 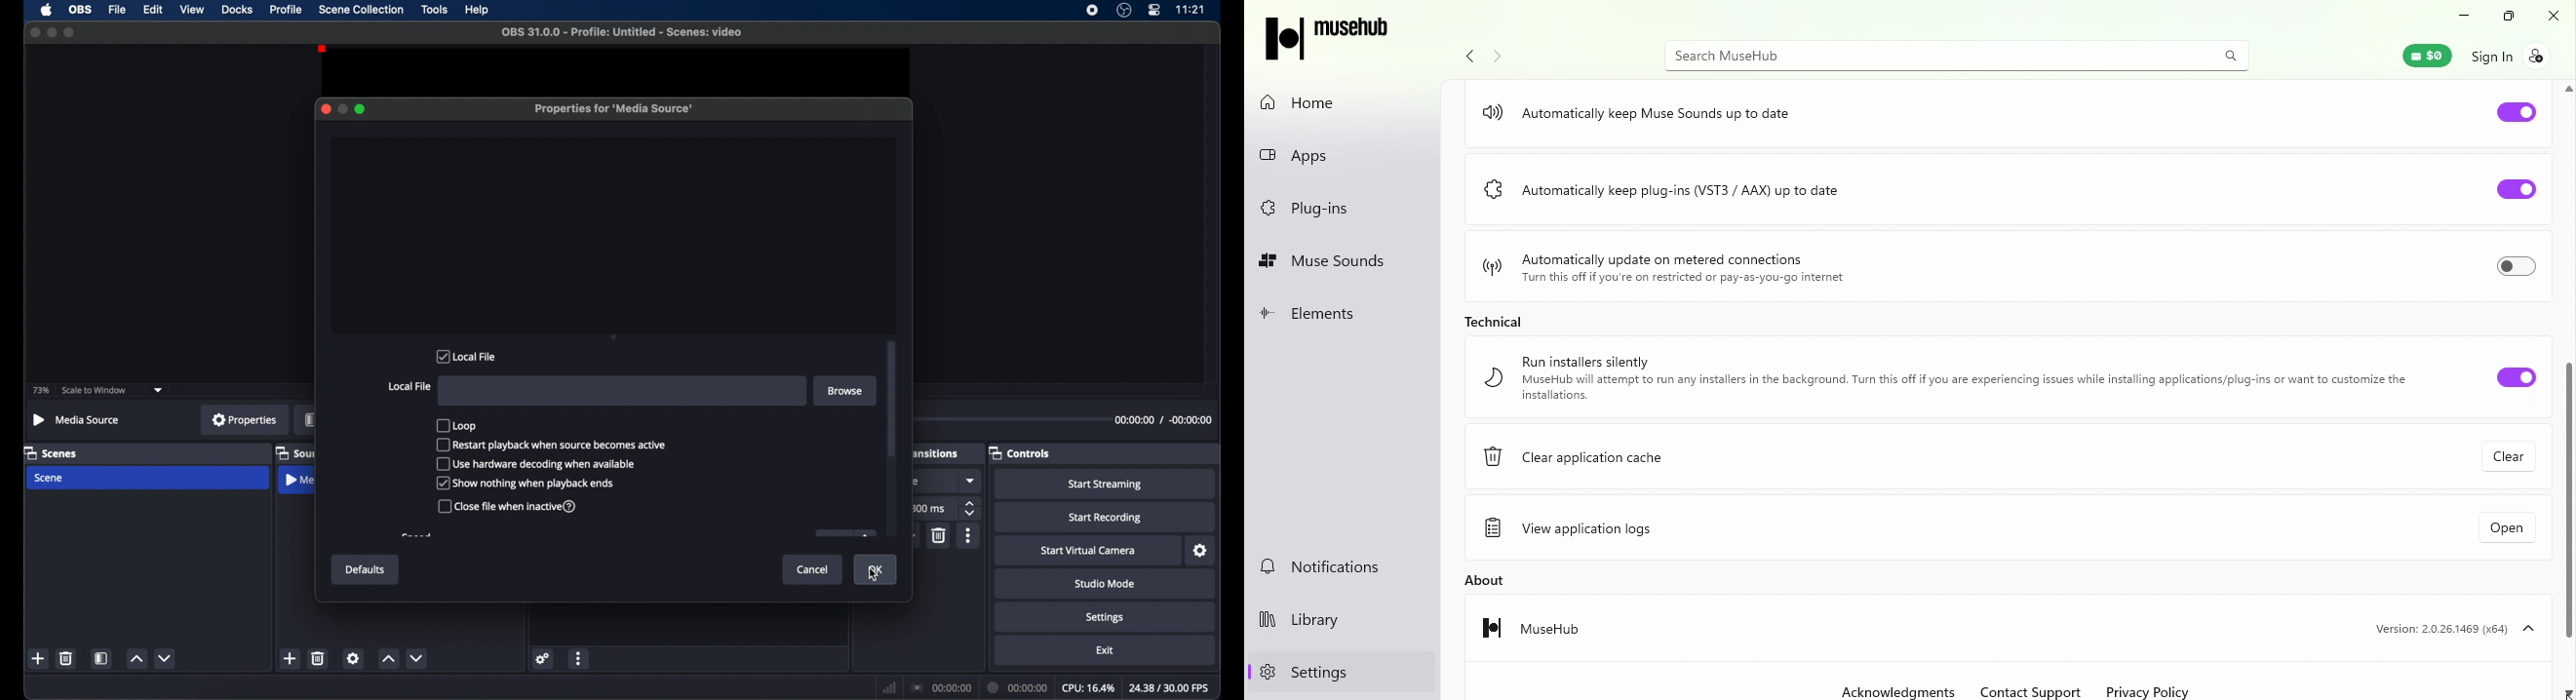 What do you see at coordinates (550, 445) in the screenshot?
I see `restart playback when source becomes active` at bounding box center [550, 445].